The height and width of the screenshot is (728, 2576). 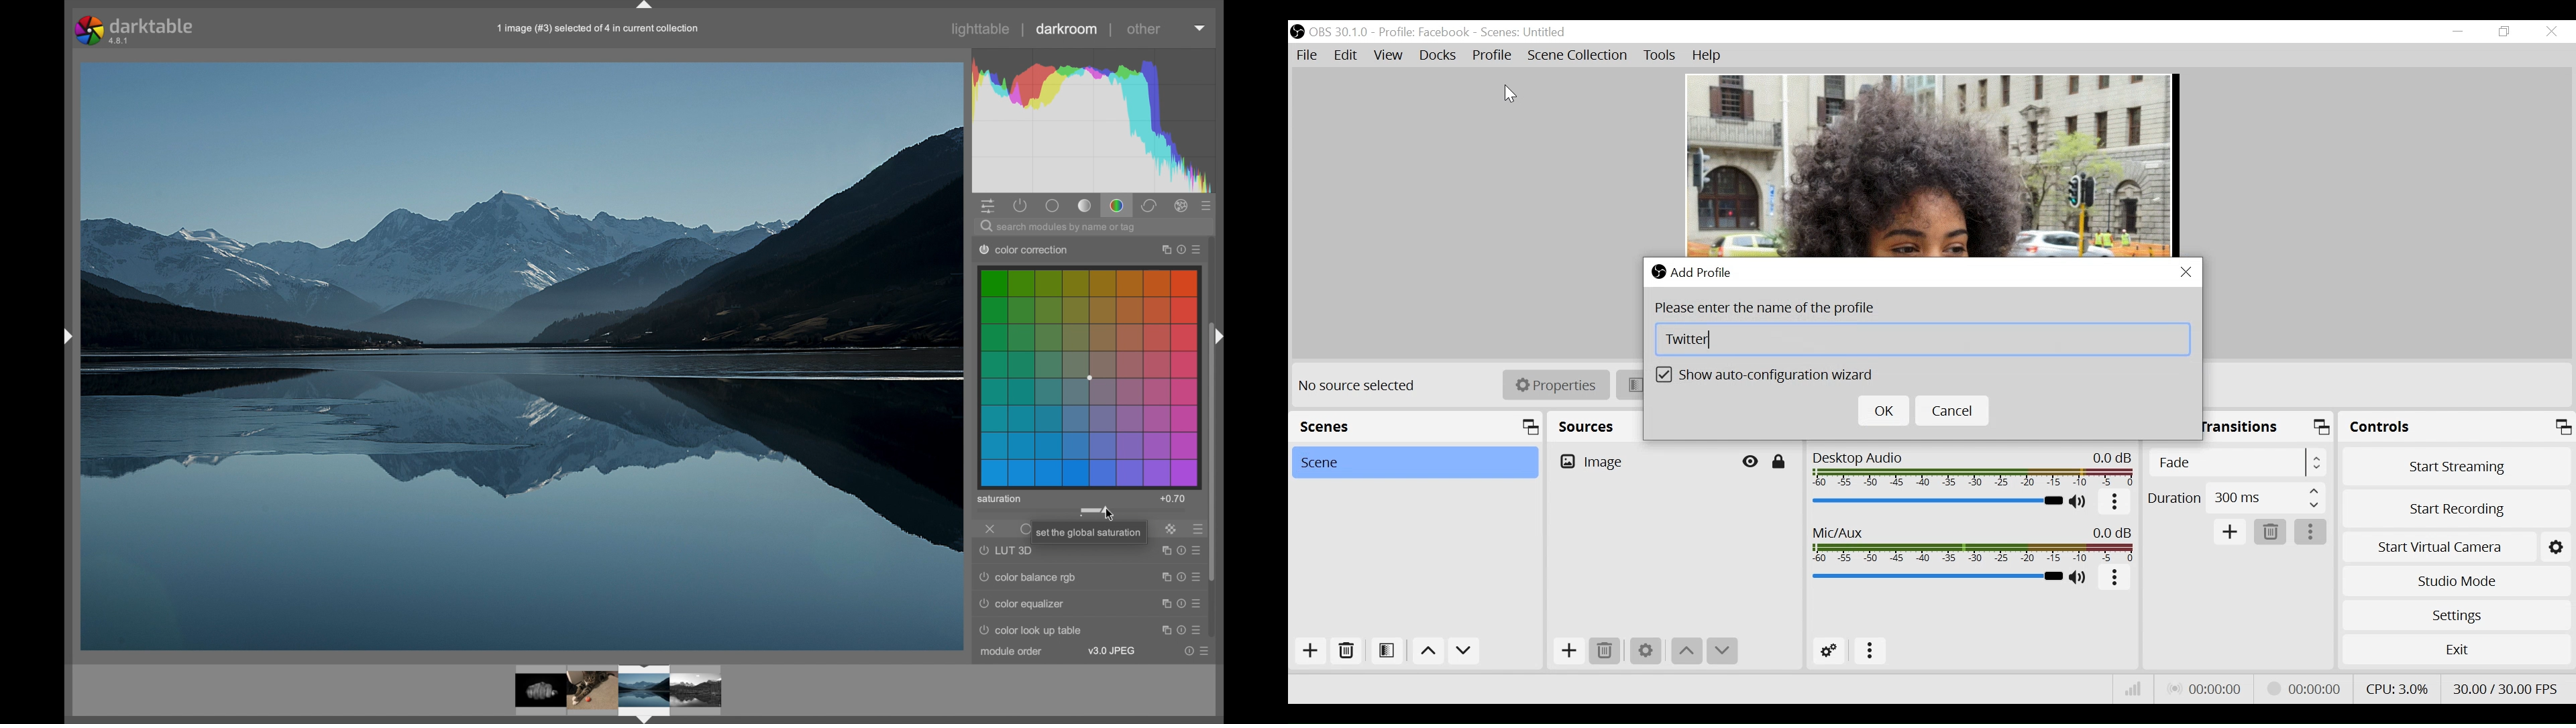 What do you see at coordinates (1008, 551) in the screenshot?
I see `LUT 3D` at bounding box center [1008, 551].